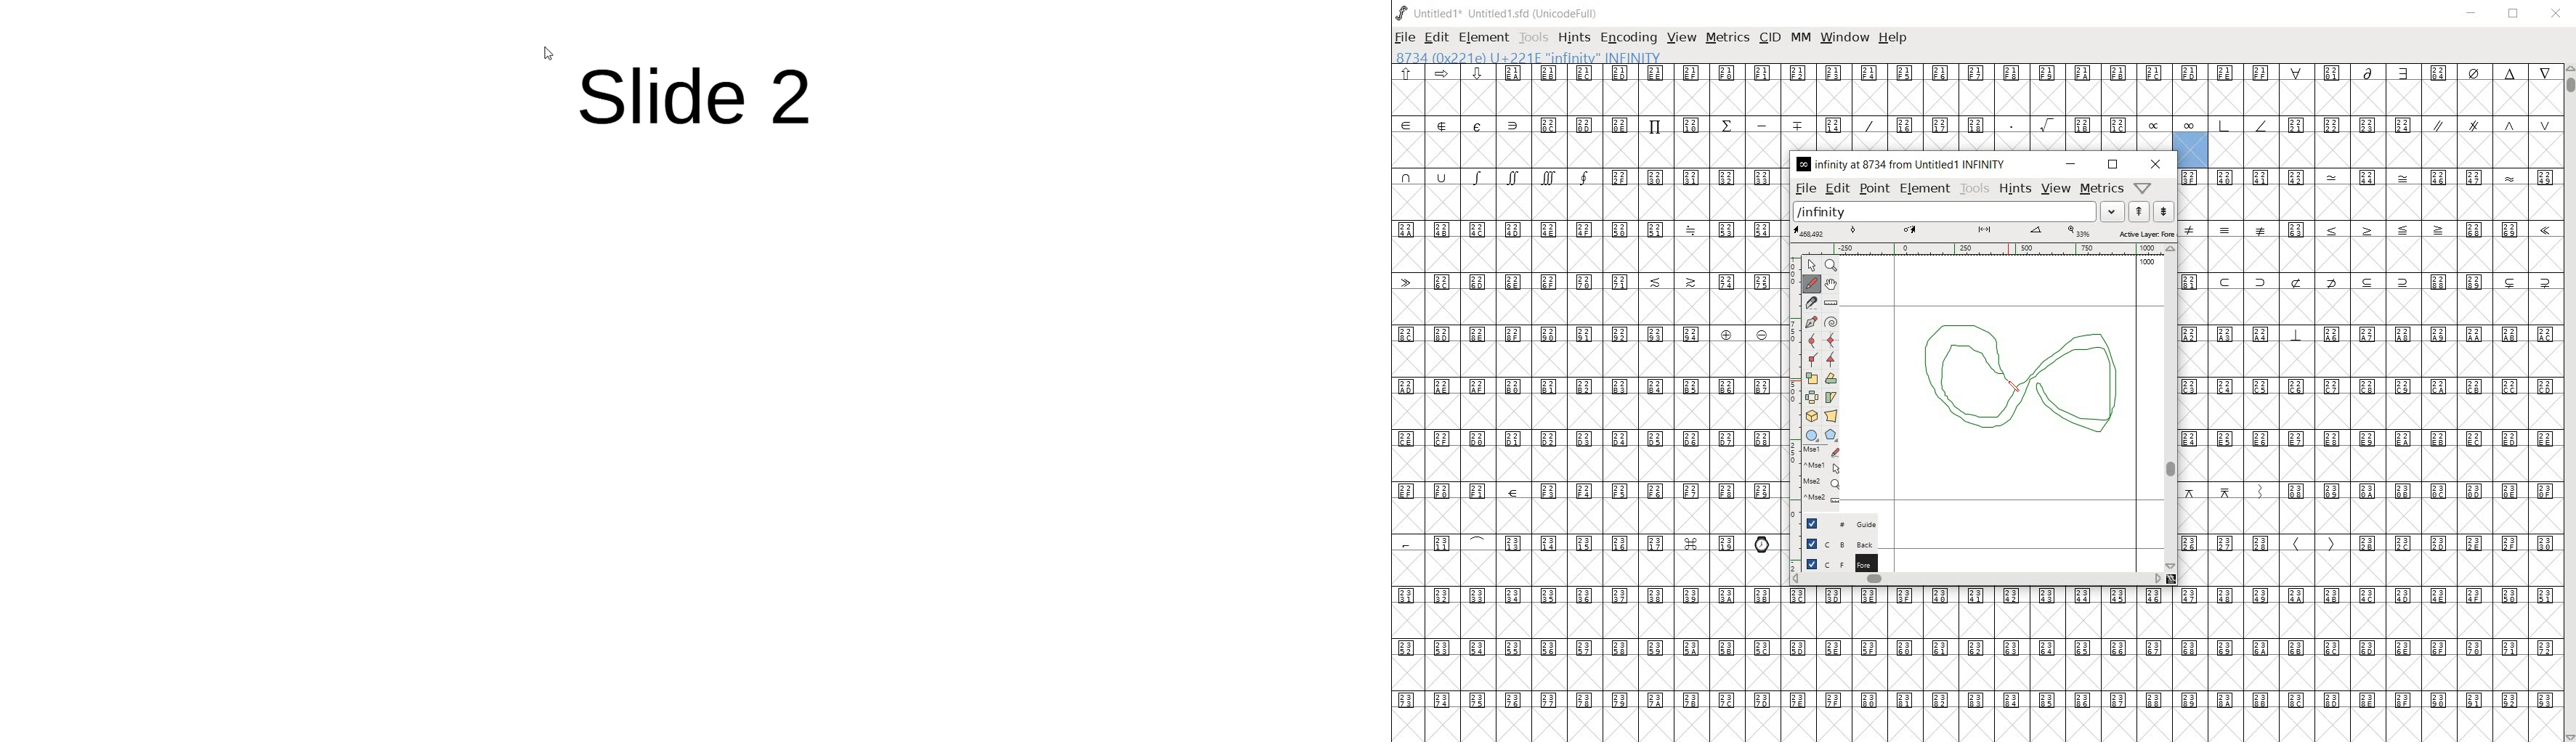 The image size is (2576, 756). Describe the element at coordinates (1832, 434) in the screenshot. I see `polygon or star` at that location.